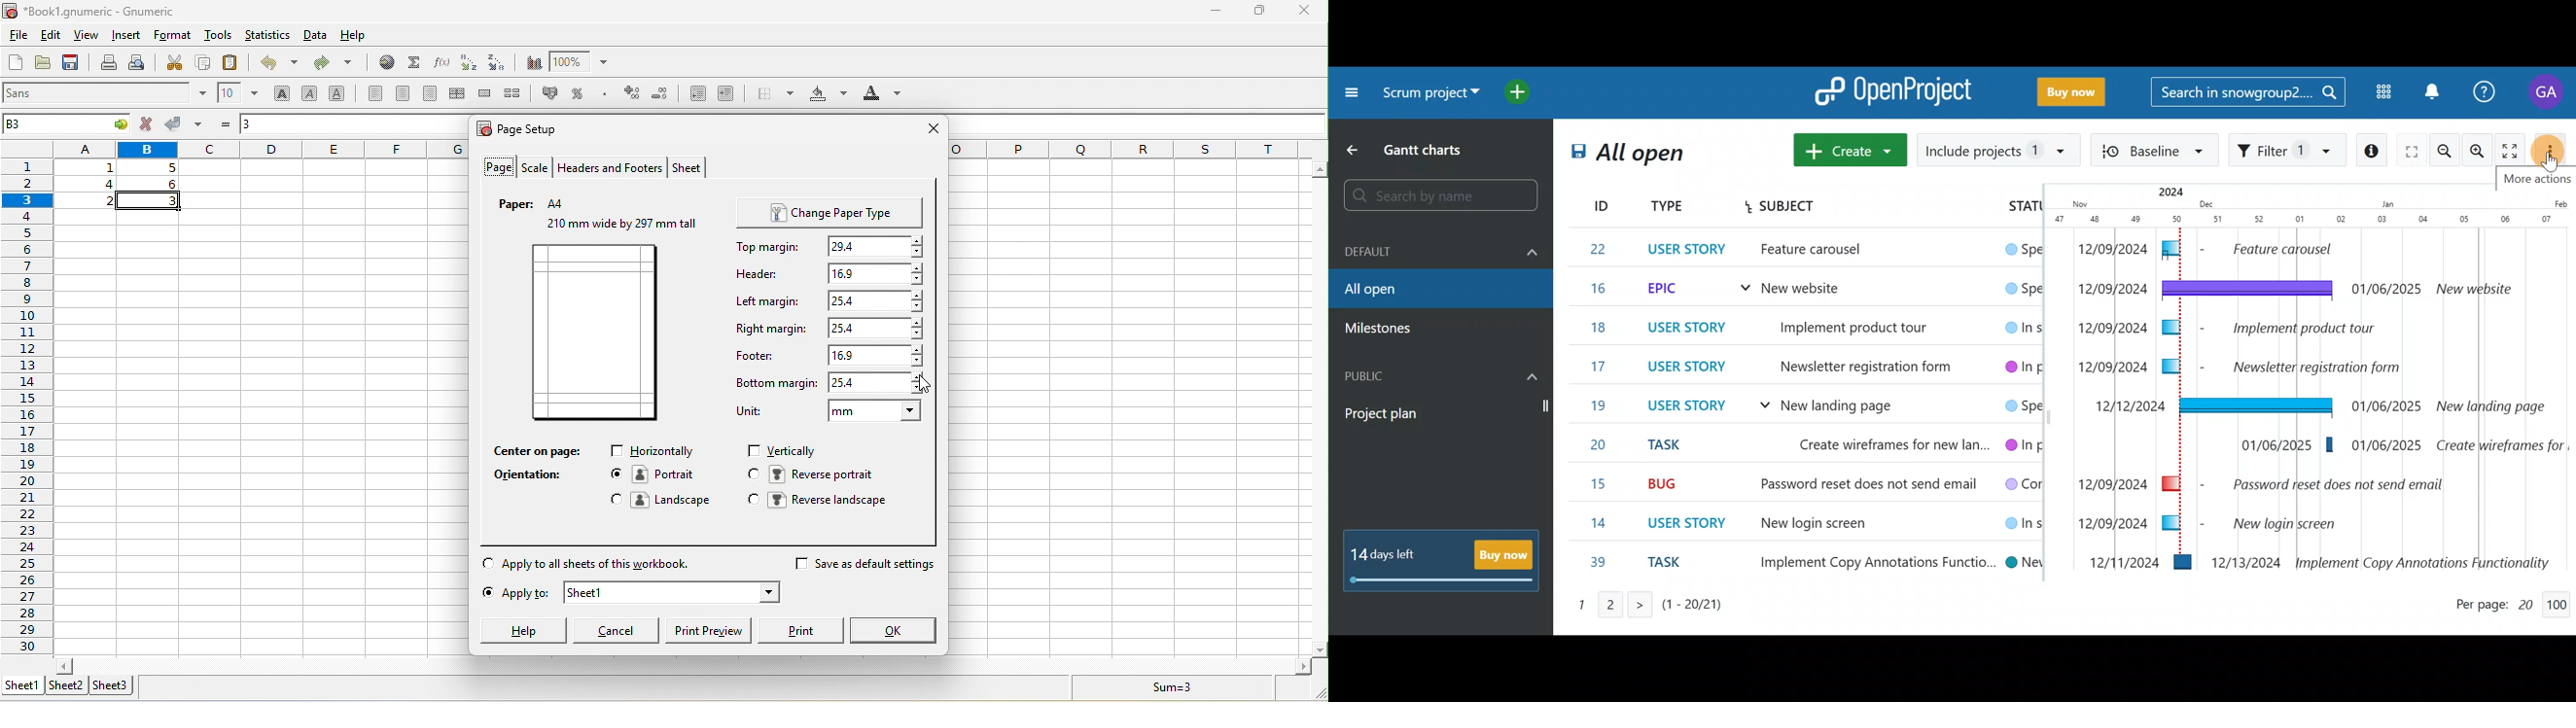  Describe the element at coordinates (873, 412) in the screenshot. I see `mm` at that location.